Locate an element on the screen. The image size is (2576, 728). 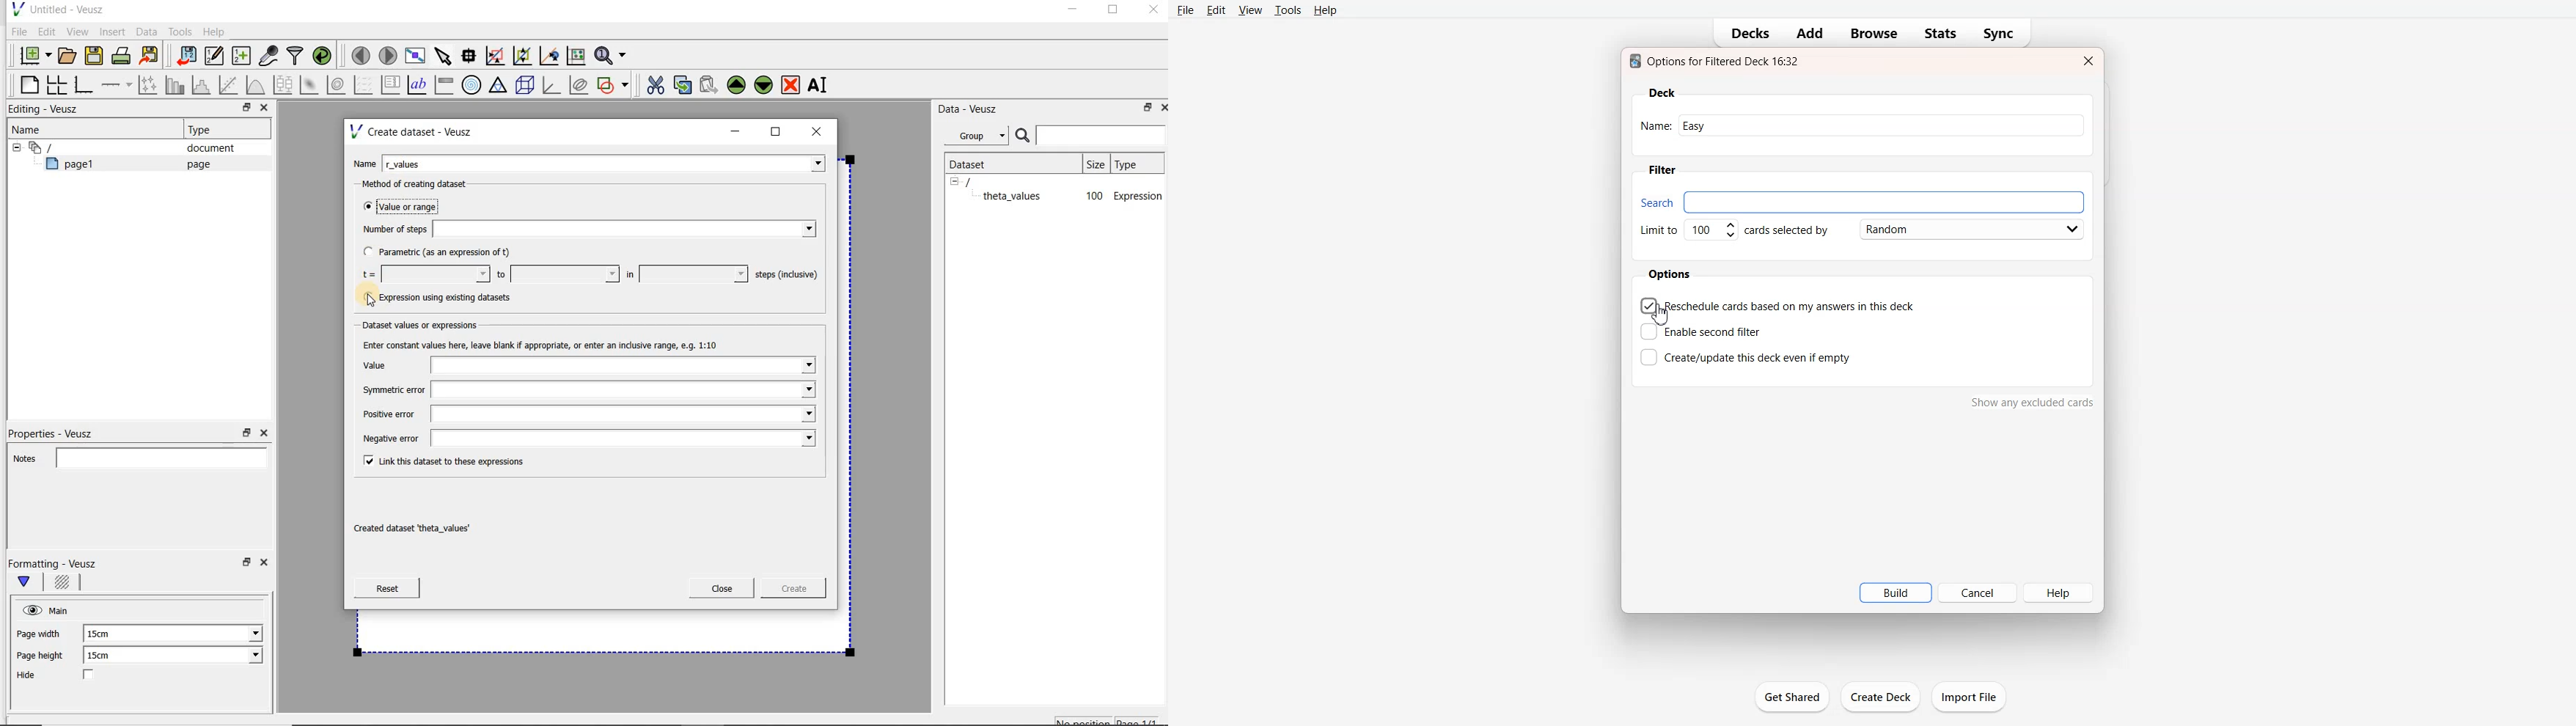
Reset is located at coordinates (387, 588).